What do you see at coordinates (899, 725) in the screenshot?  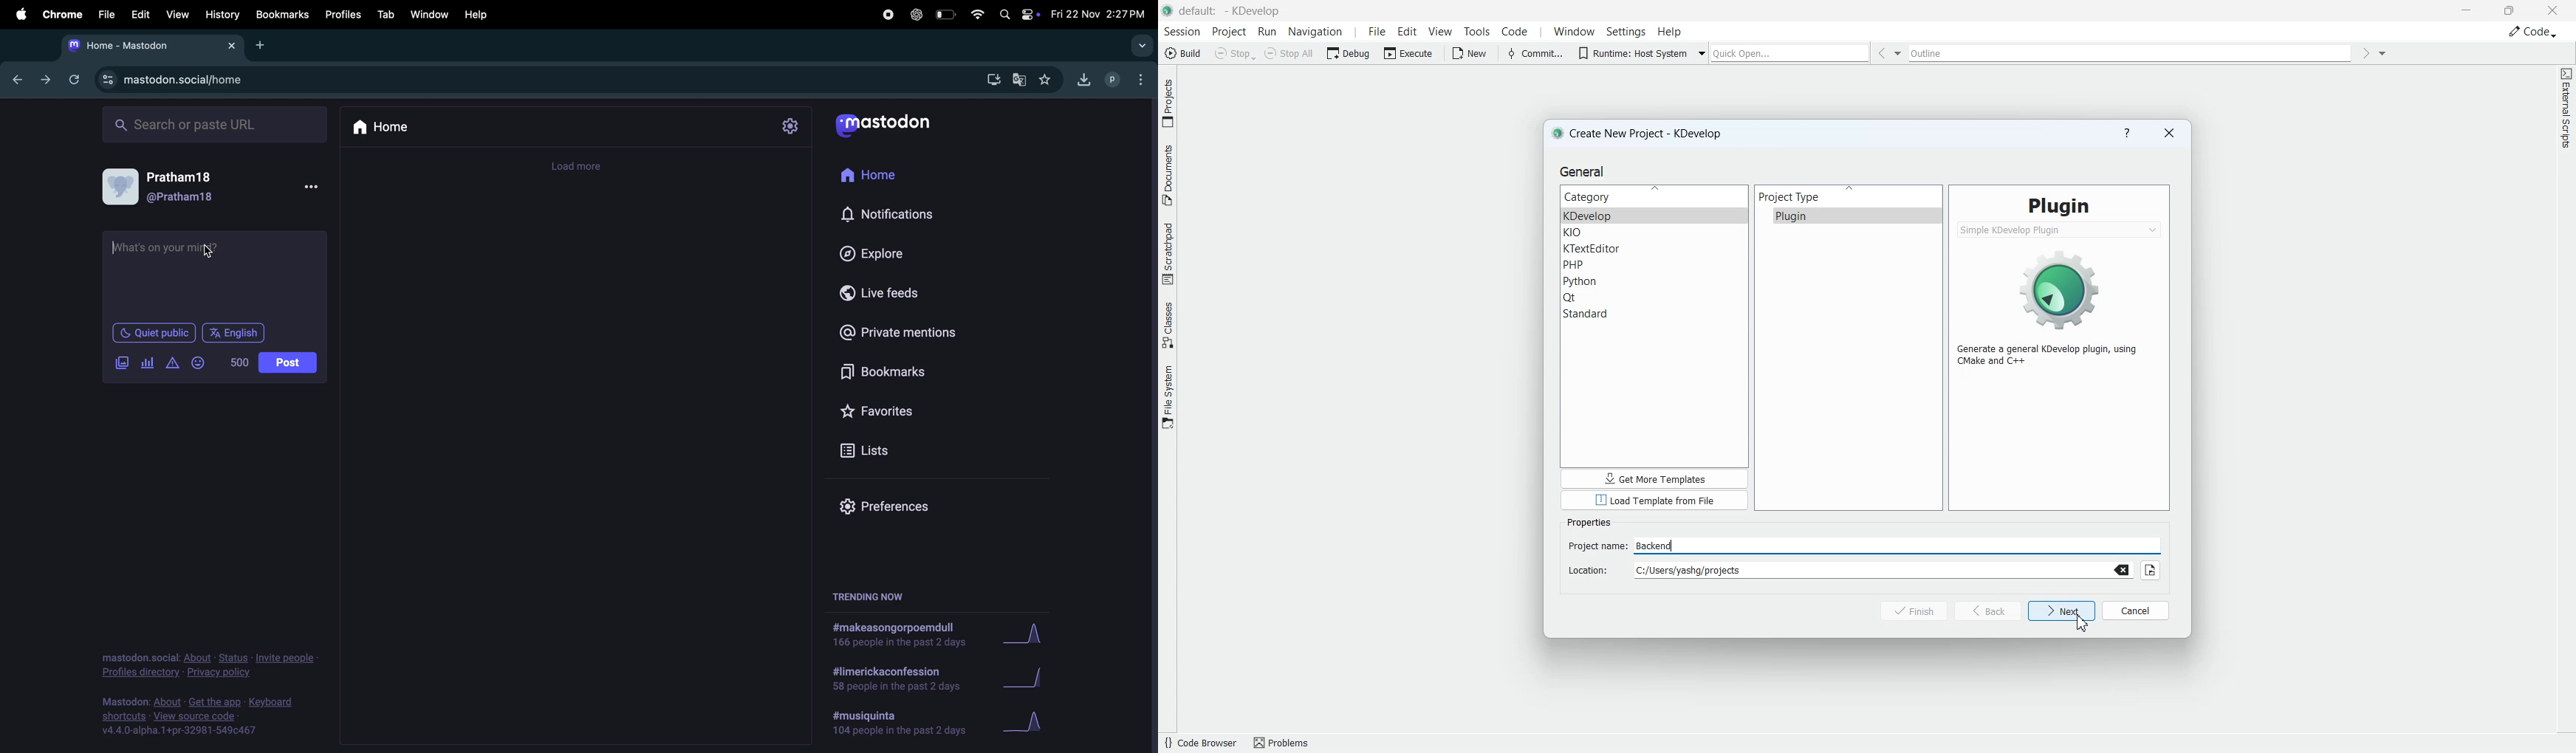 I see `hashtag` at bounding box center [899, 725].